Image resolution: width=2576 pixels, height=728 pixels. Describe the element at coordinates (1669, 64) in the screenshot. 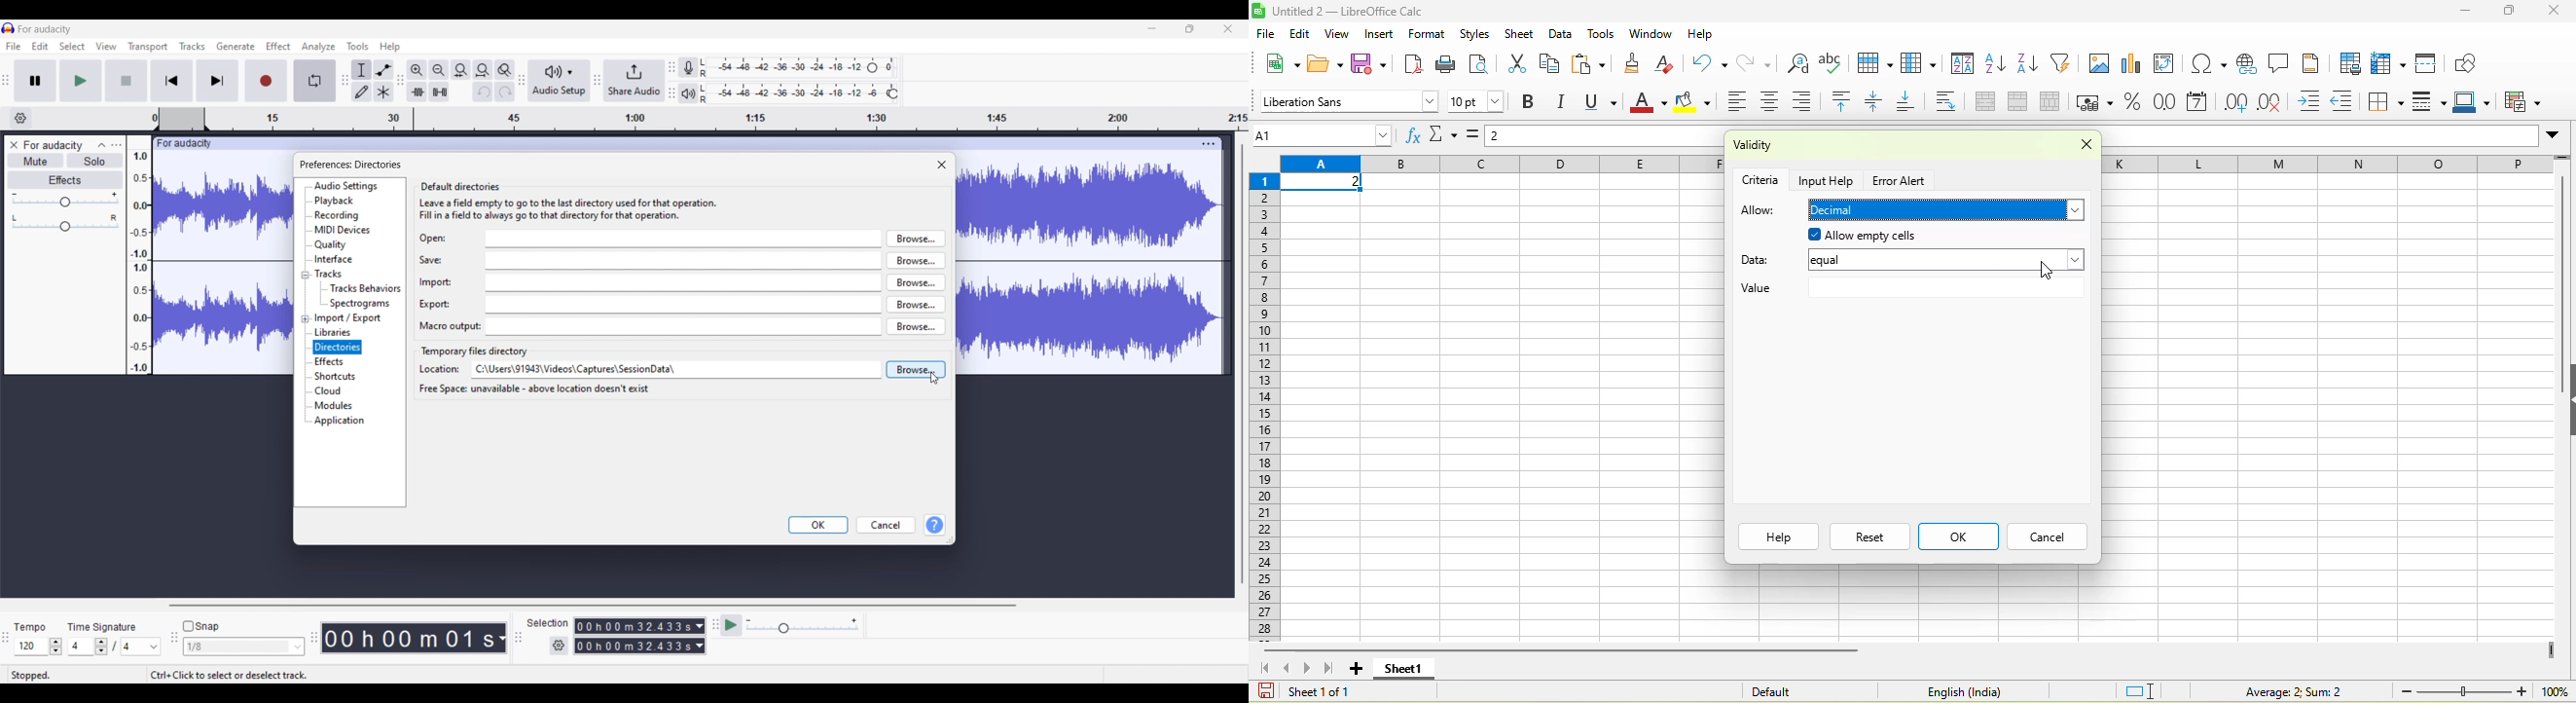

I see `clear directly formatting` at that location.